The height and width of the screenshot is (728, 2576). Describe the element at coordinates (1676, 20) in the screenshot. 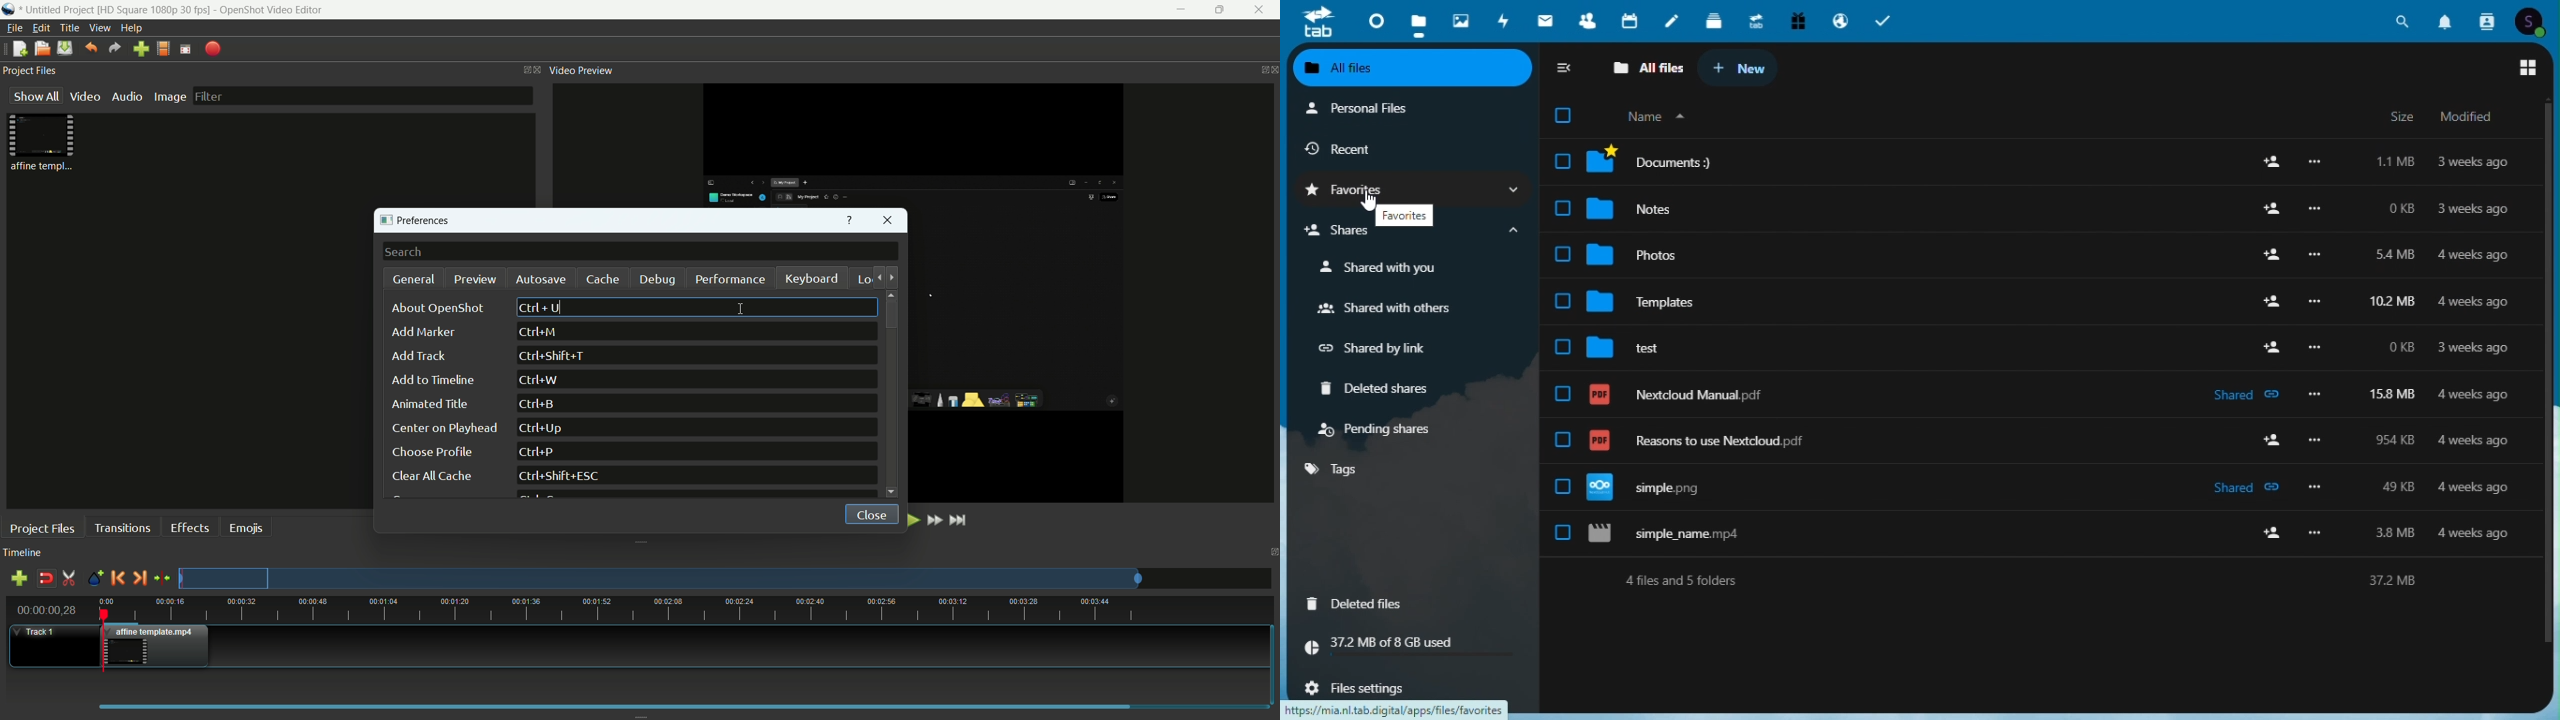

I see `notes` at that location.